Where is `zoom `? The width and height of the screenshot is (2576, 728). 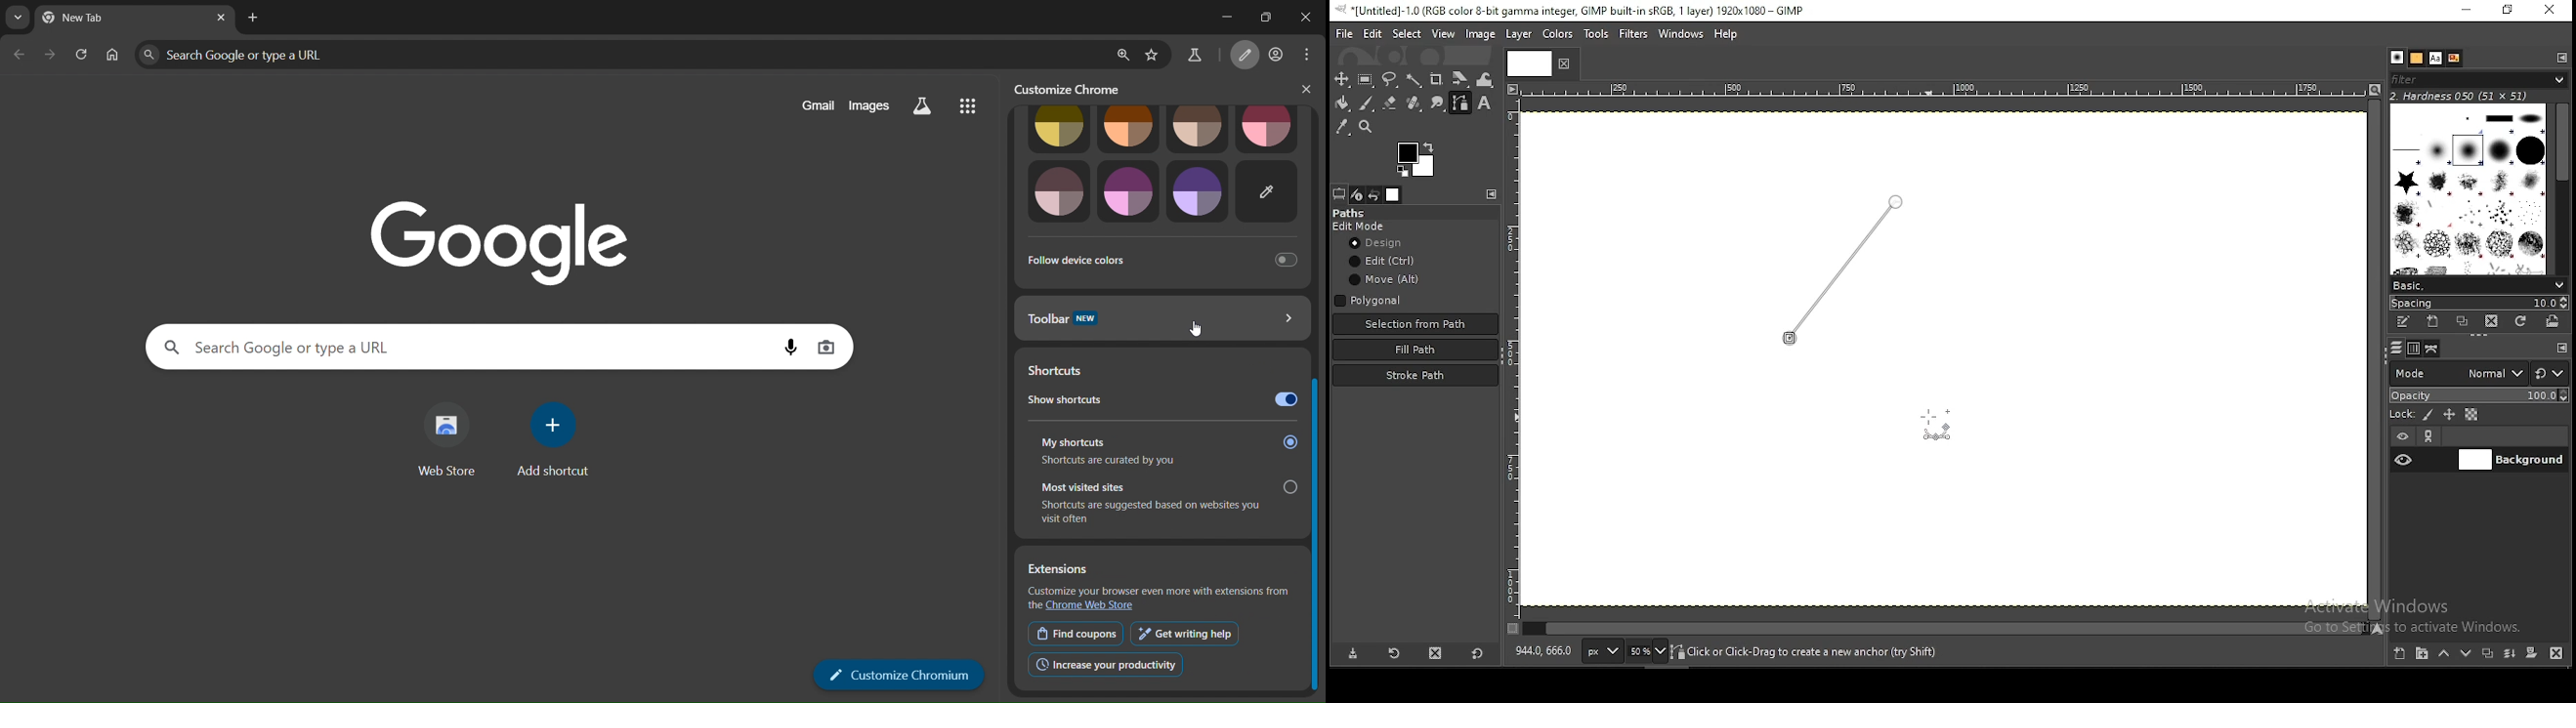
zoom  is located at coordinates (1124, 55).